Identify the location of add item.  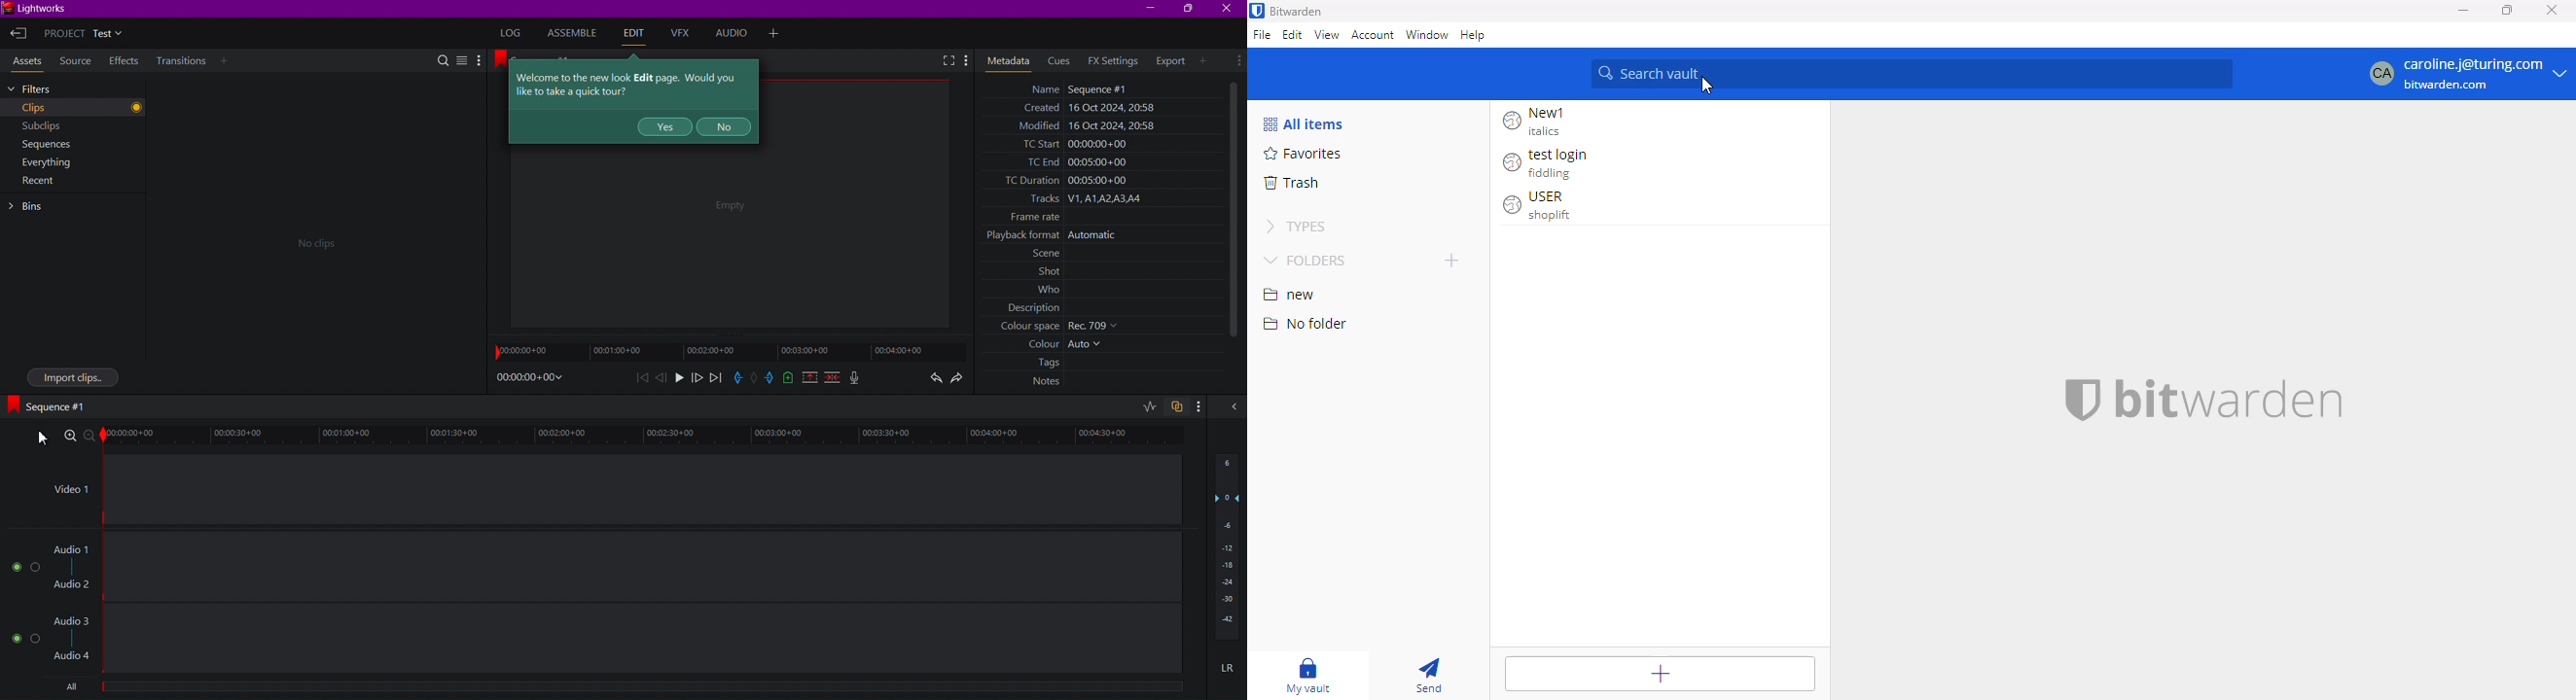
(1661, 672).